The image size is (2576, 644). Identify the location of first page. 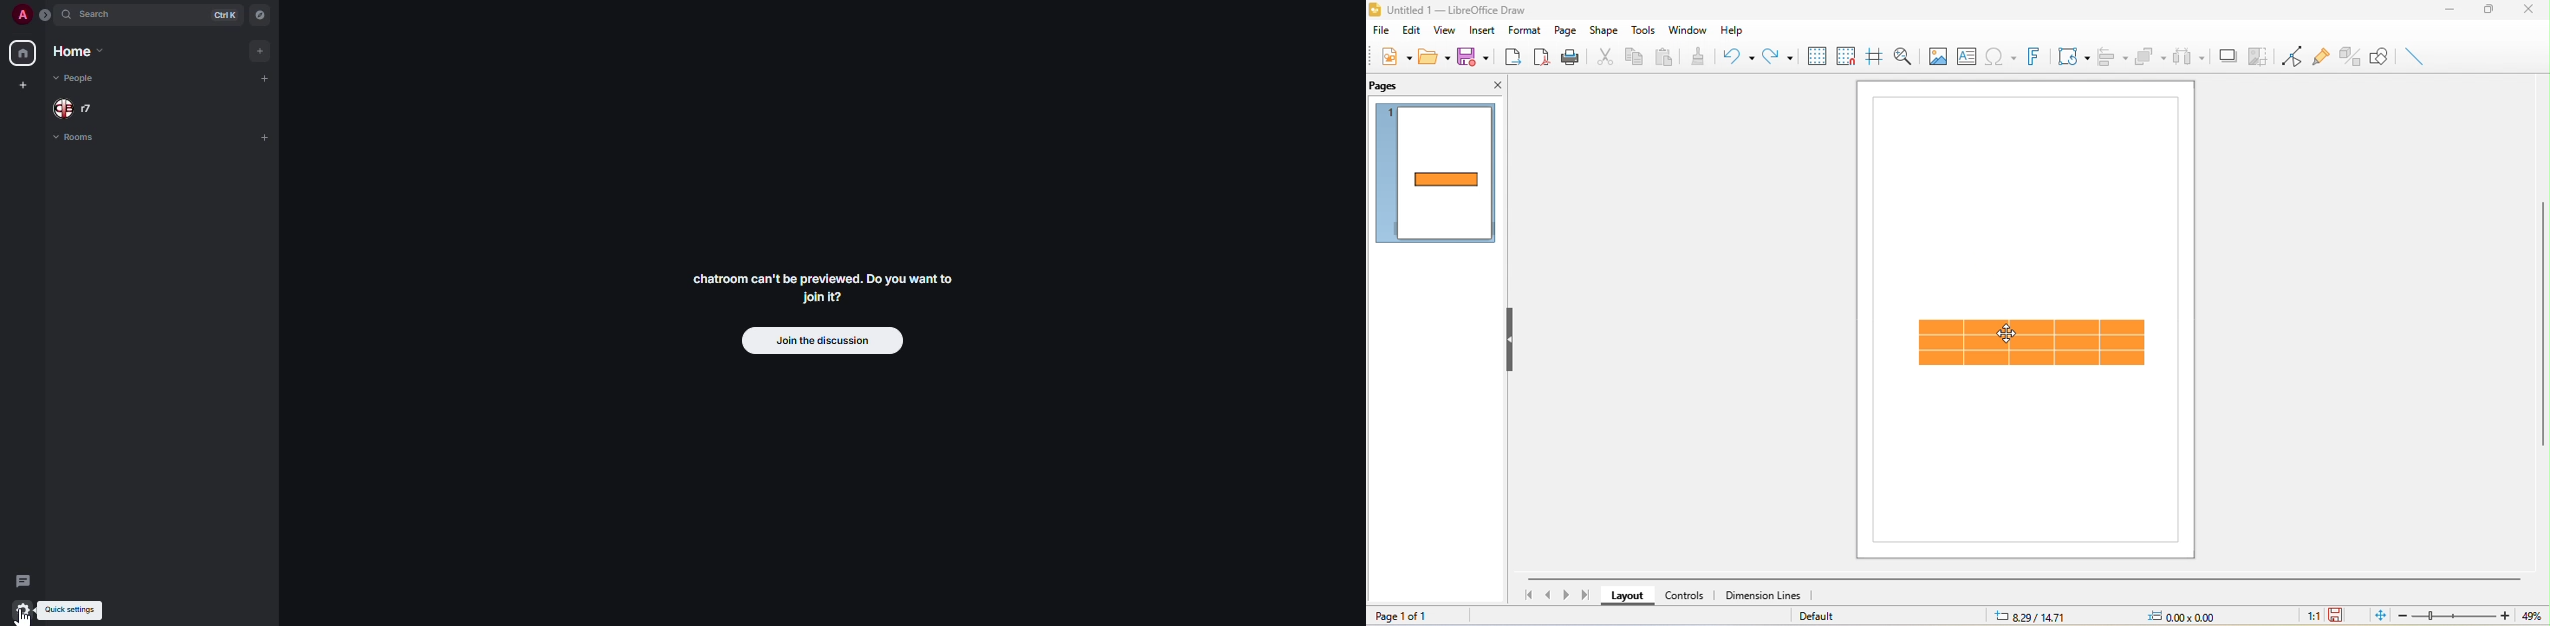
(1528, 596).